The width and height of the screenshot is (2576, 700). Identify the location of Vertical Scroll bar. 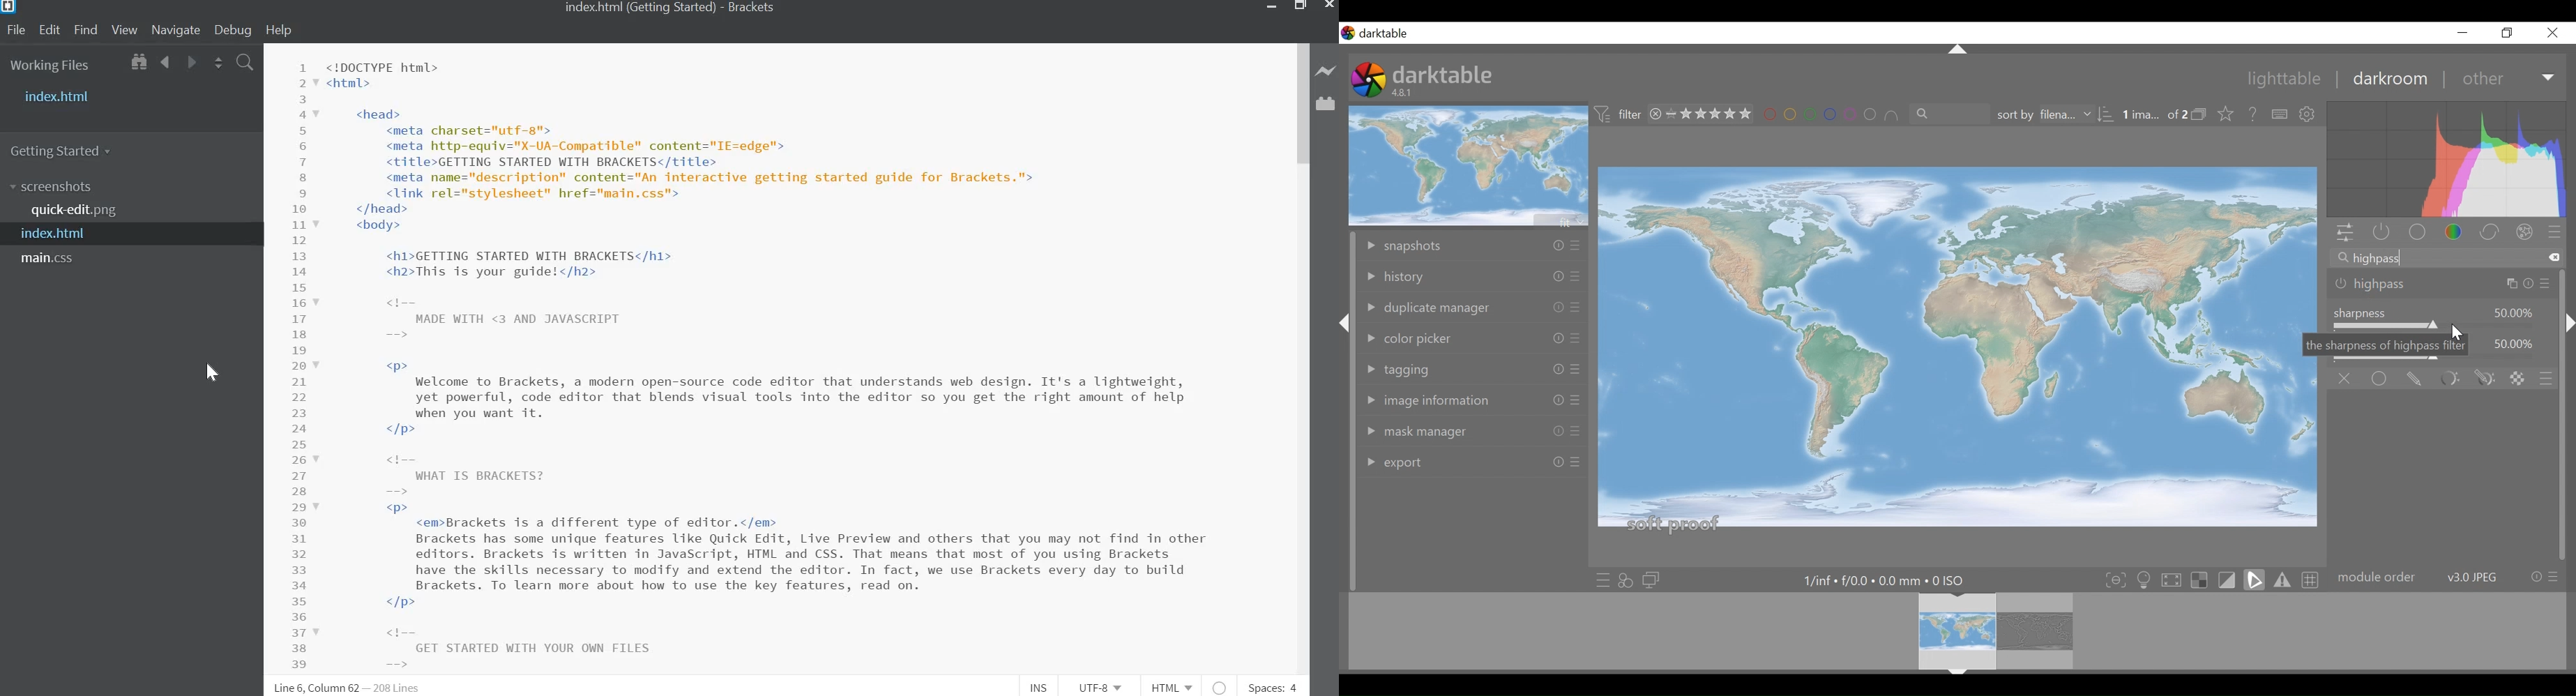
(1302, 105).